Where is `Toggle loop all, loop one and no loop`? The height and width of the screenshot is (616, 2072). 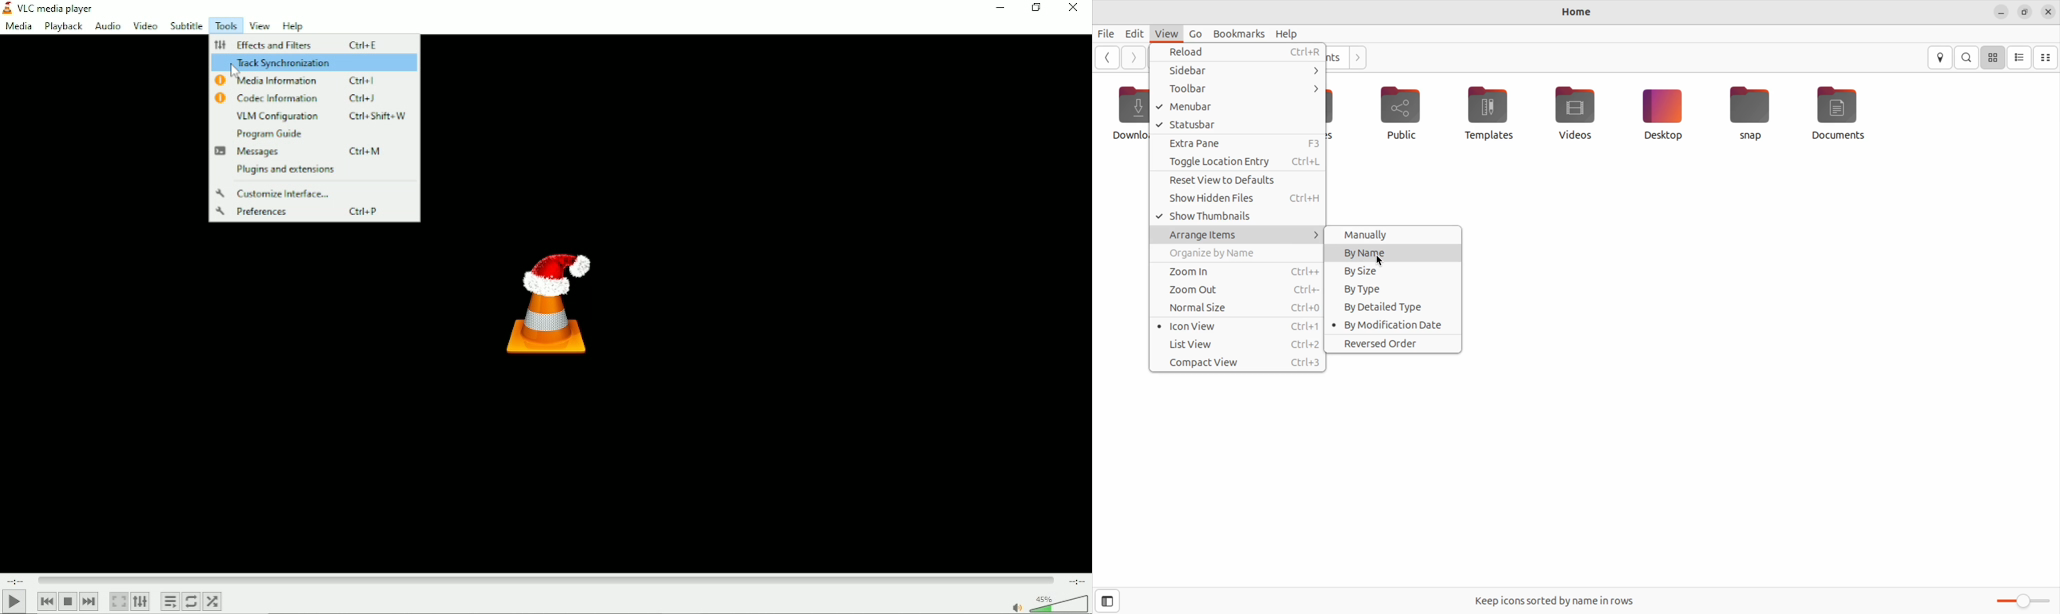
Toggle loop all, loop one and no loop is located at coordinates (192, 602).